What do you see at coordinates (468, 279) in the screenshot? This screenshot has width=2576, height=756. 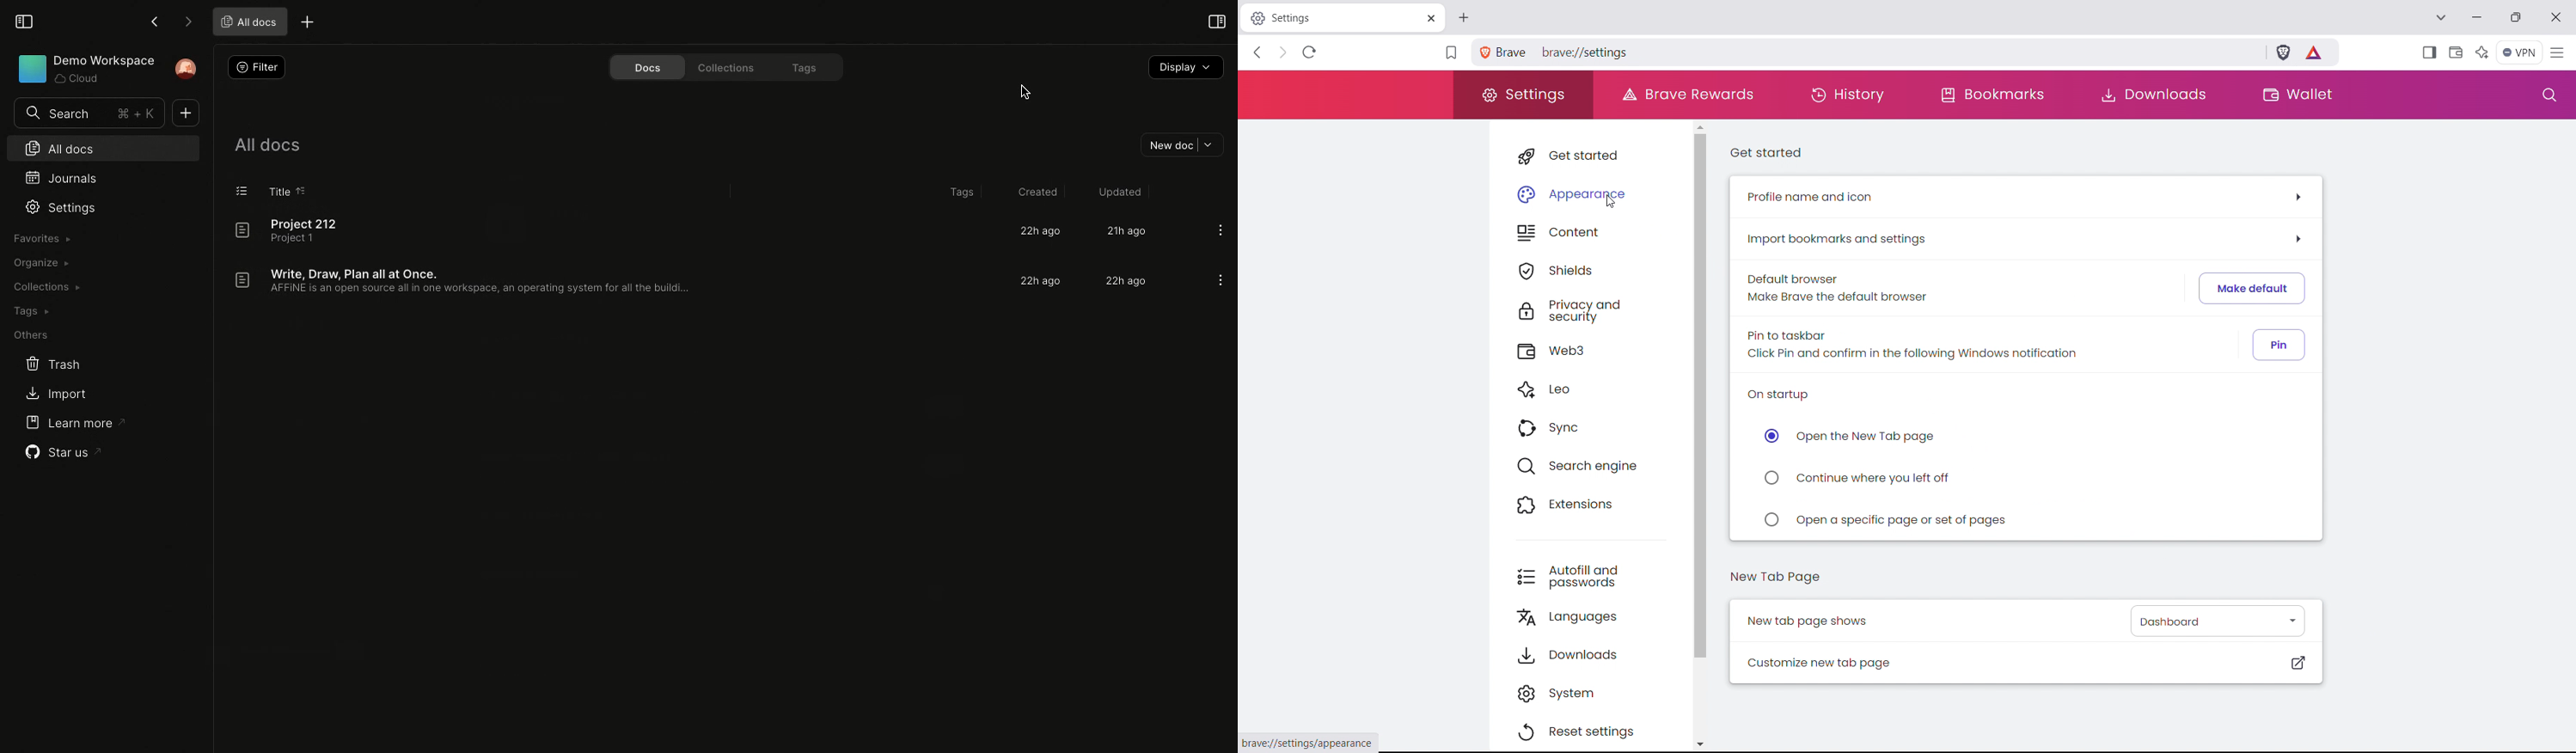 I see `Write, draw, plan all at once` at bounding box center [468, 279].